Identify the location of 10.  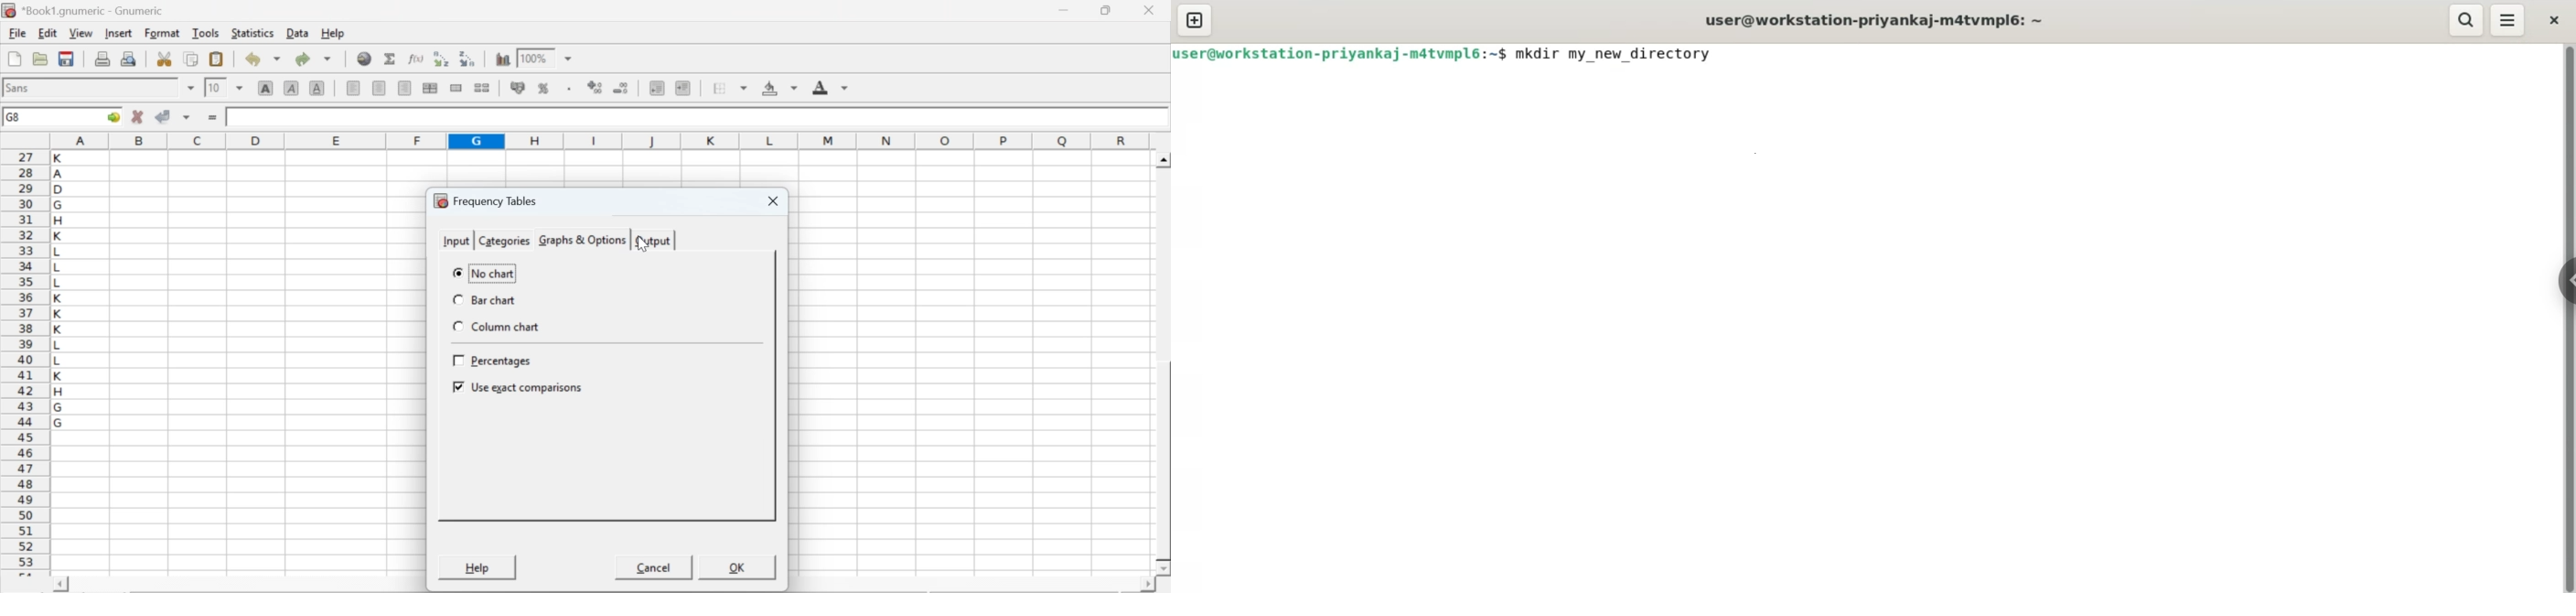
(215, 88).